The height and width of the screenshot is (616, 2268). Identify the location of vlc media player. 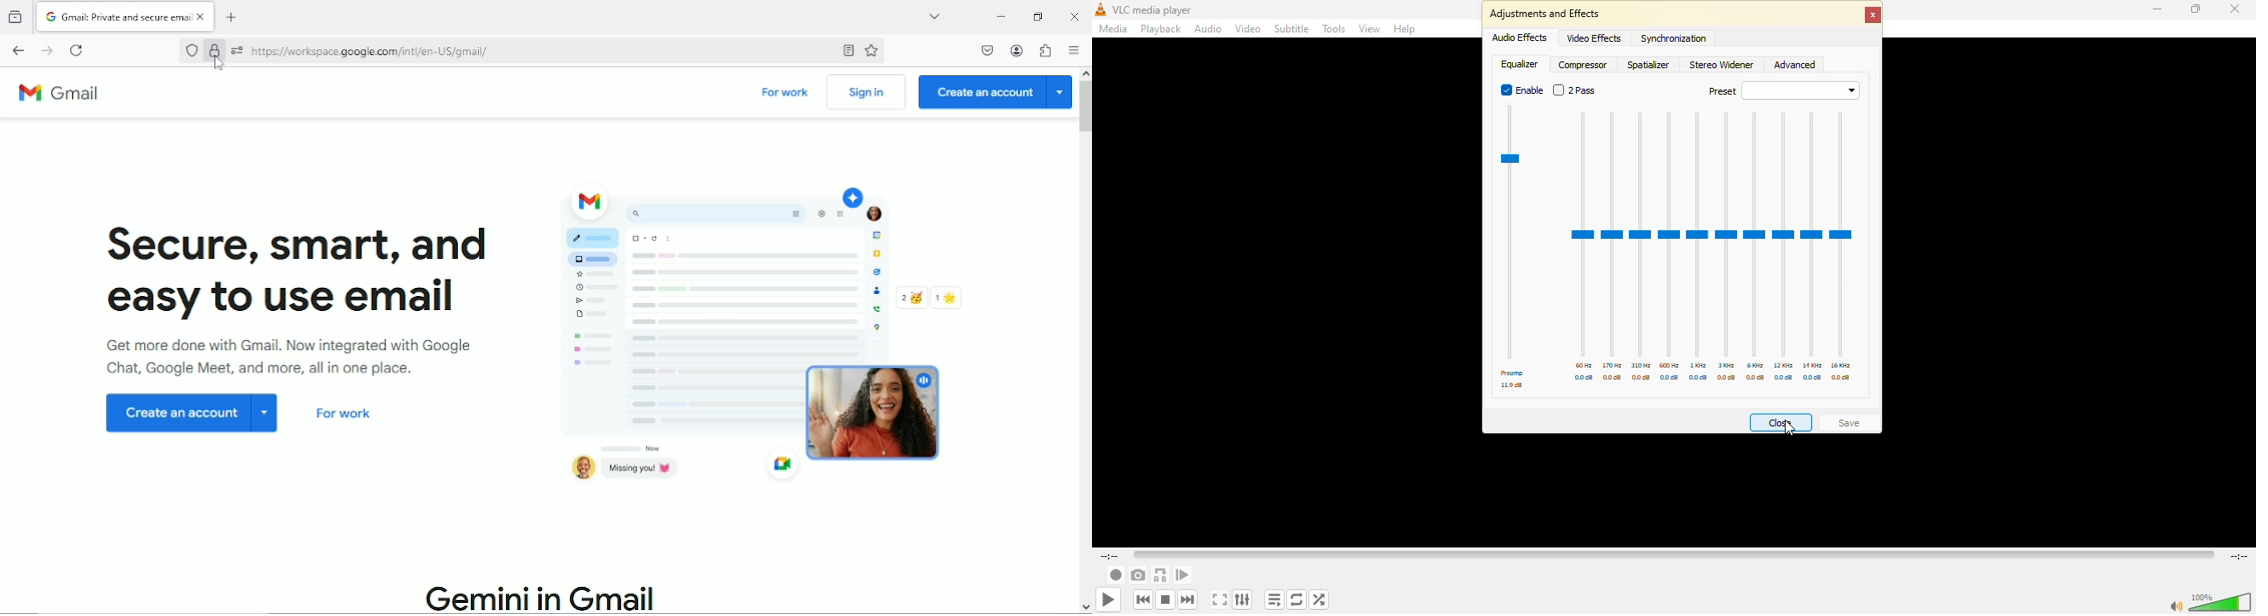
(1144, 10).